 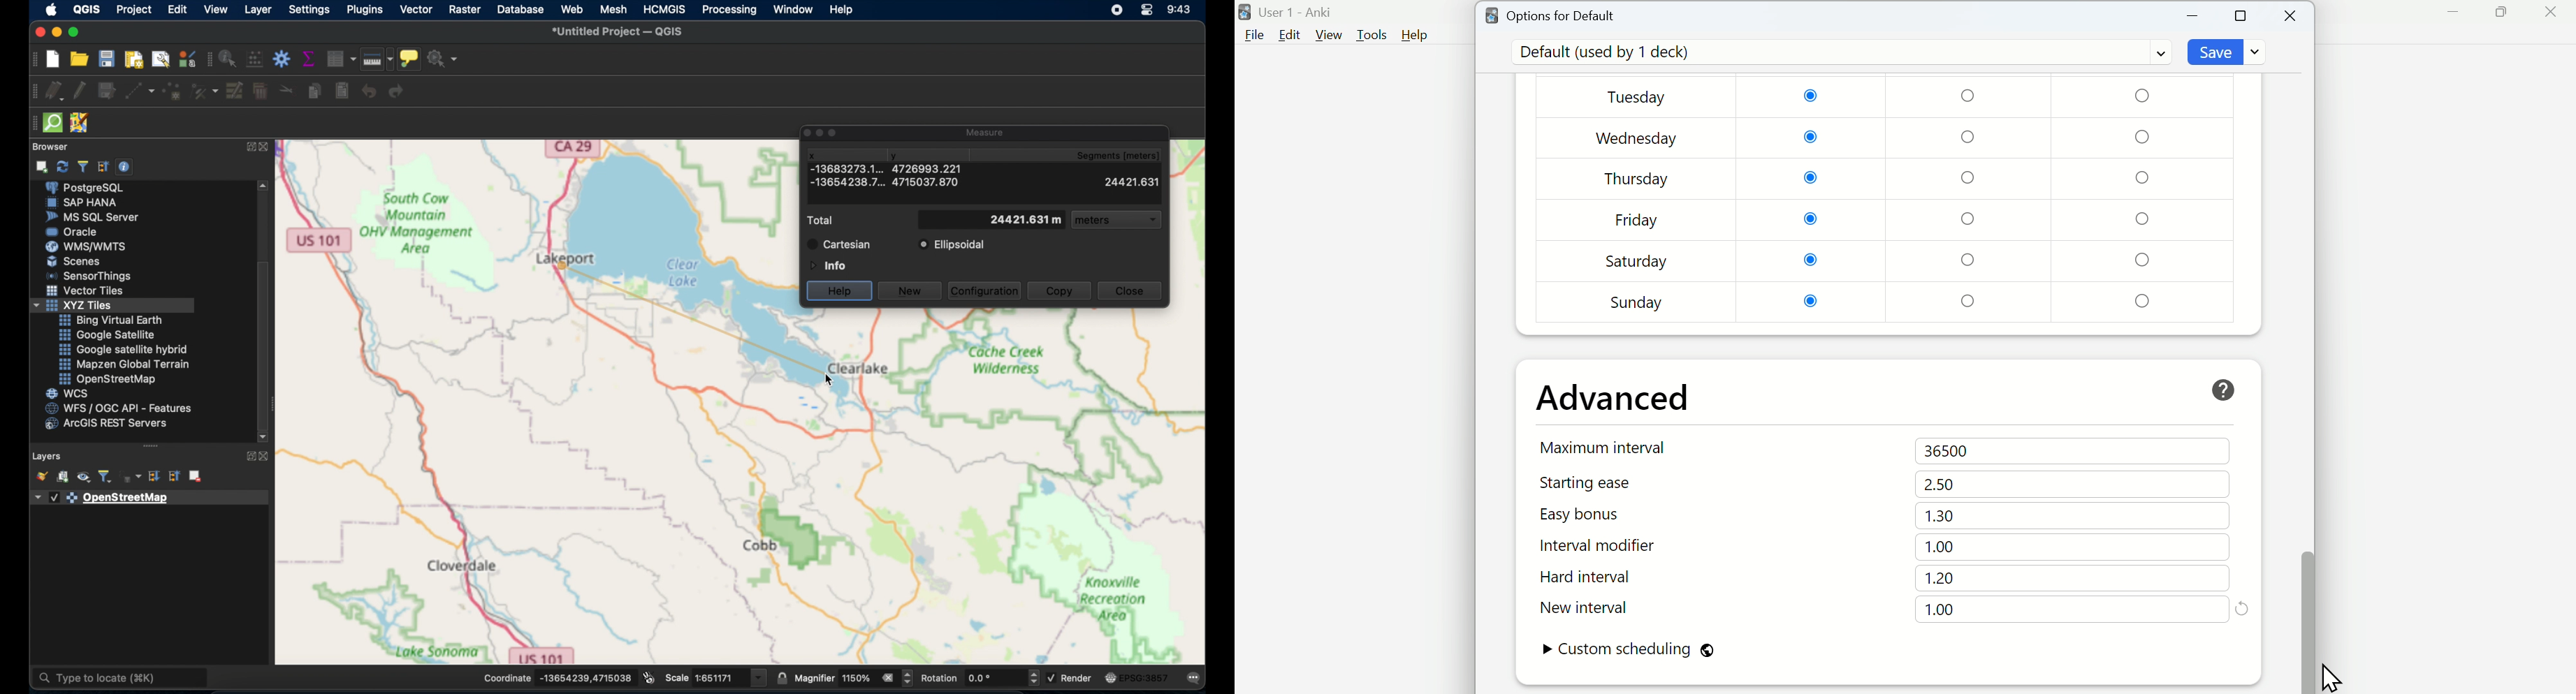 What do you see at coordinates (1604, 482) in the screenshot?
I see `Starting ease` at bounding box center [1604, 482].